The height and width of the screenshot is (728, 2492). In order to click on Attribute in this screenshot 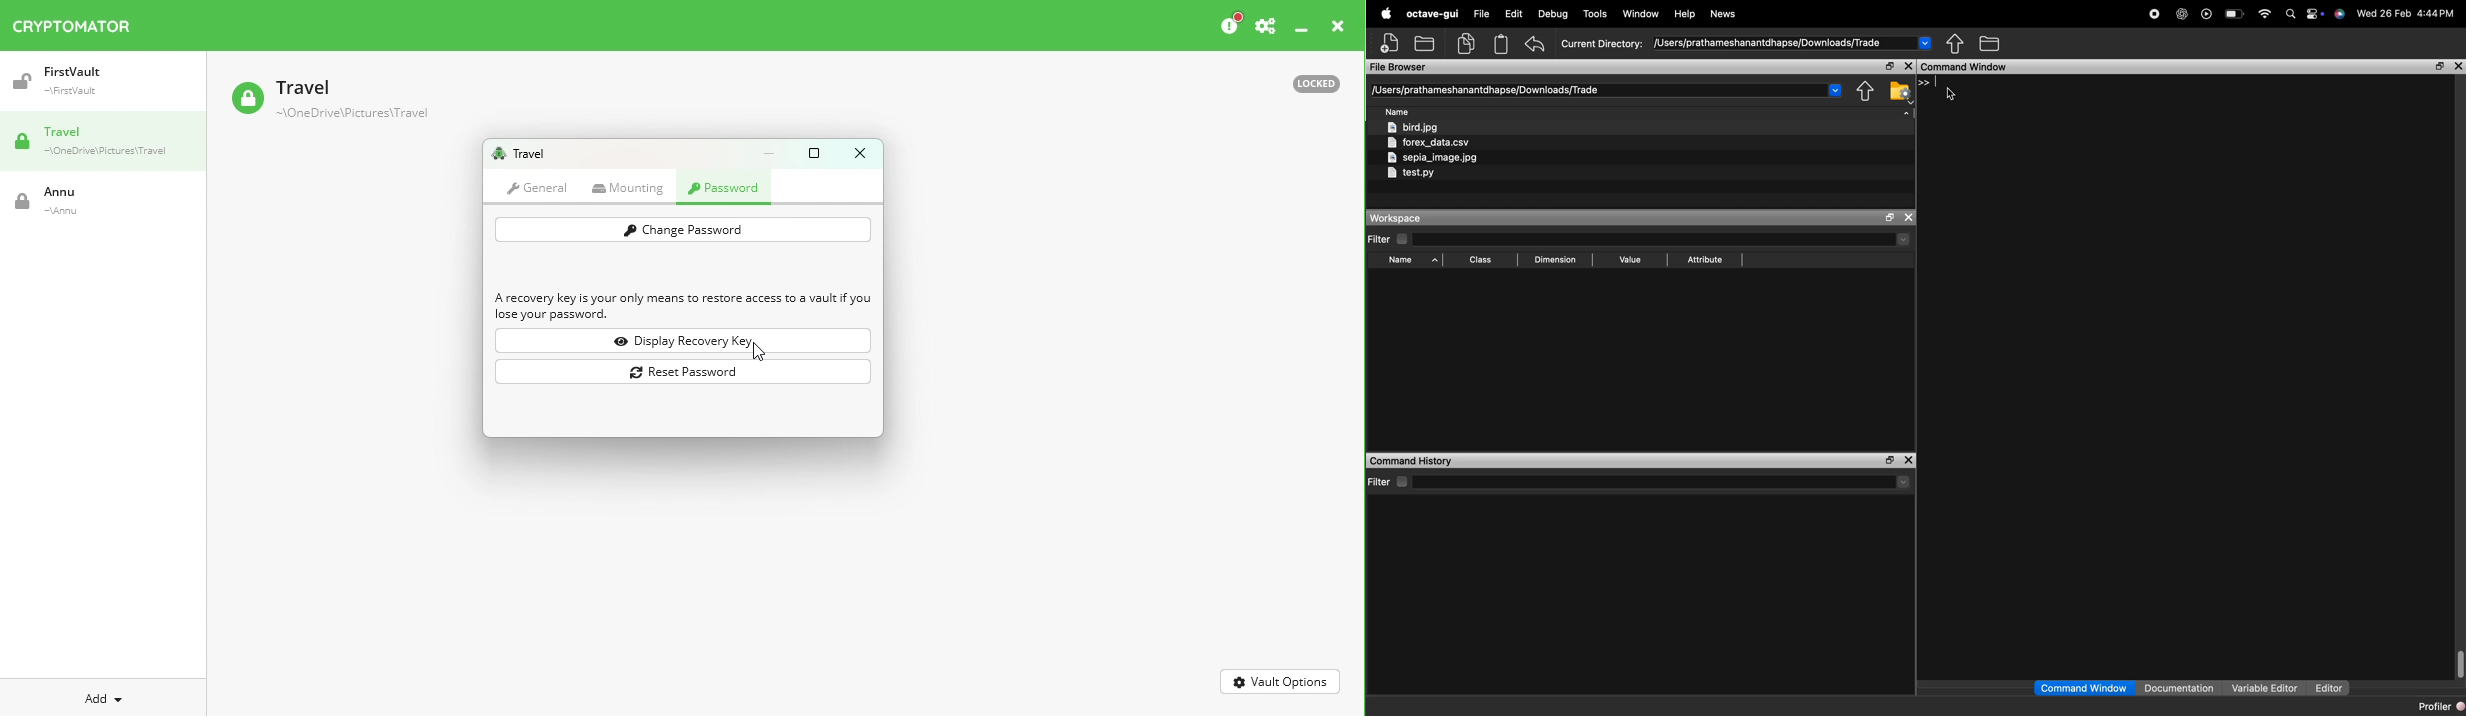, I will do `click(1706, 260)`.